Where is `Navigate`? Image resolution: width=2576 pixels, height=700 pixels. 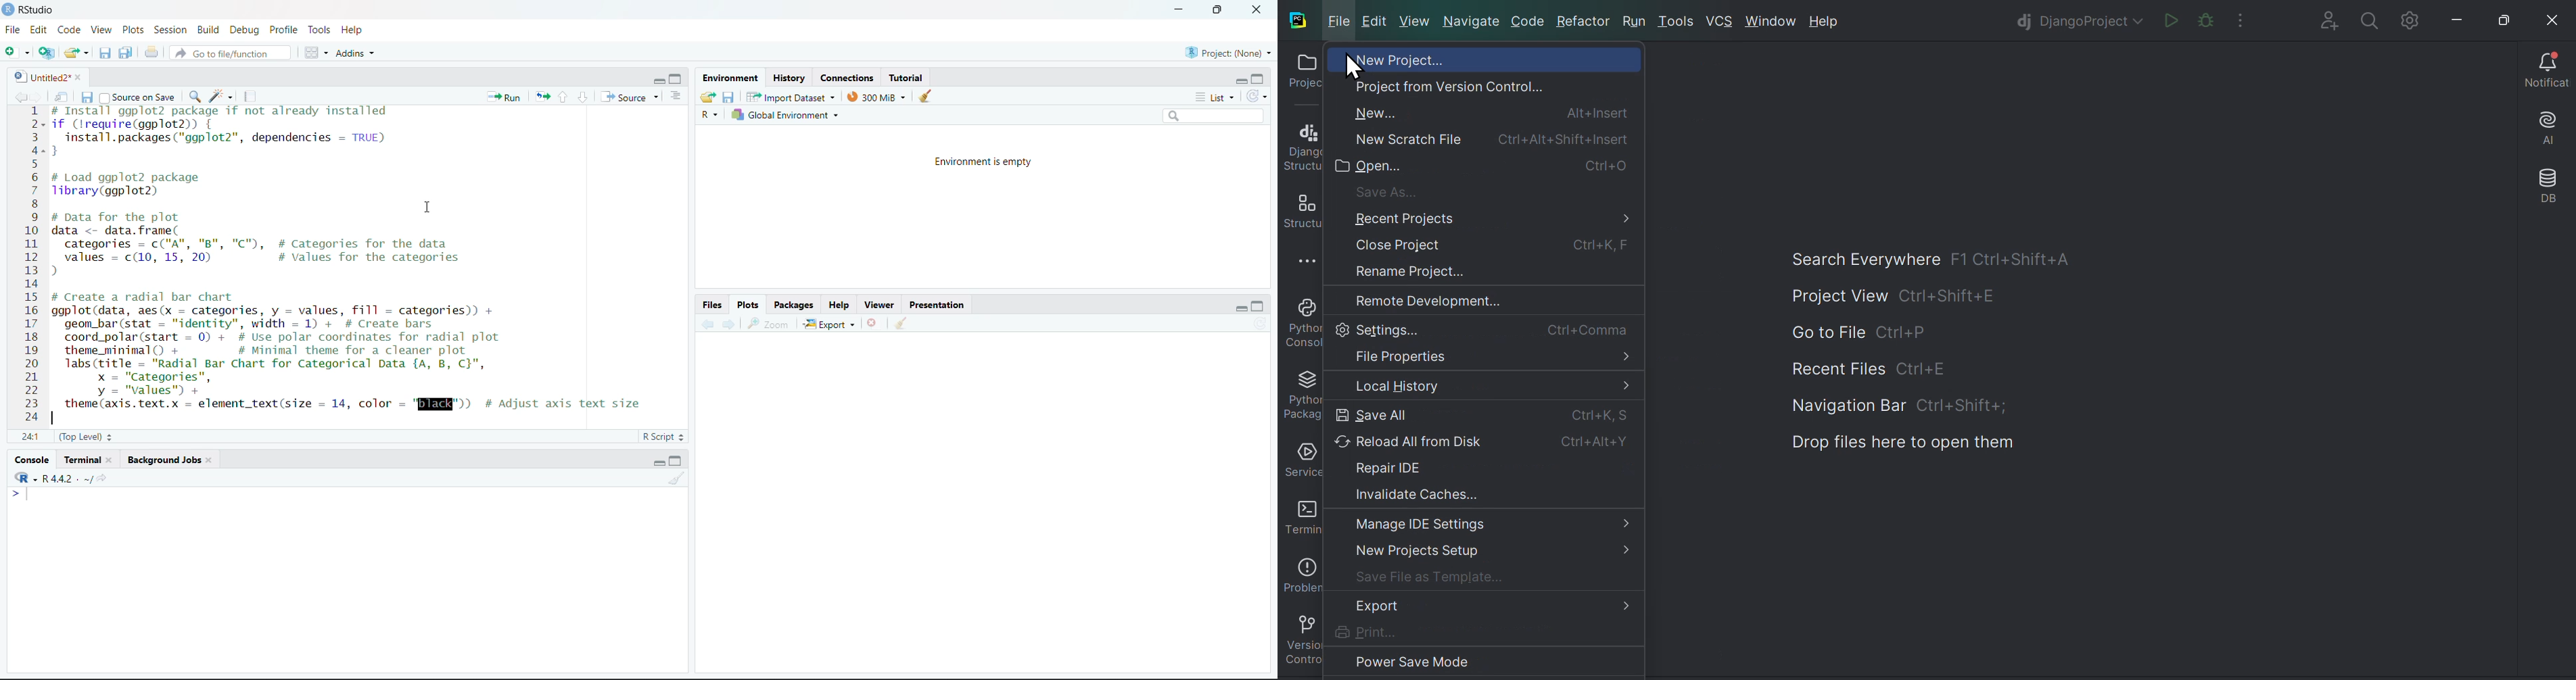 Navigate is located at coordinates (1472, 21).